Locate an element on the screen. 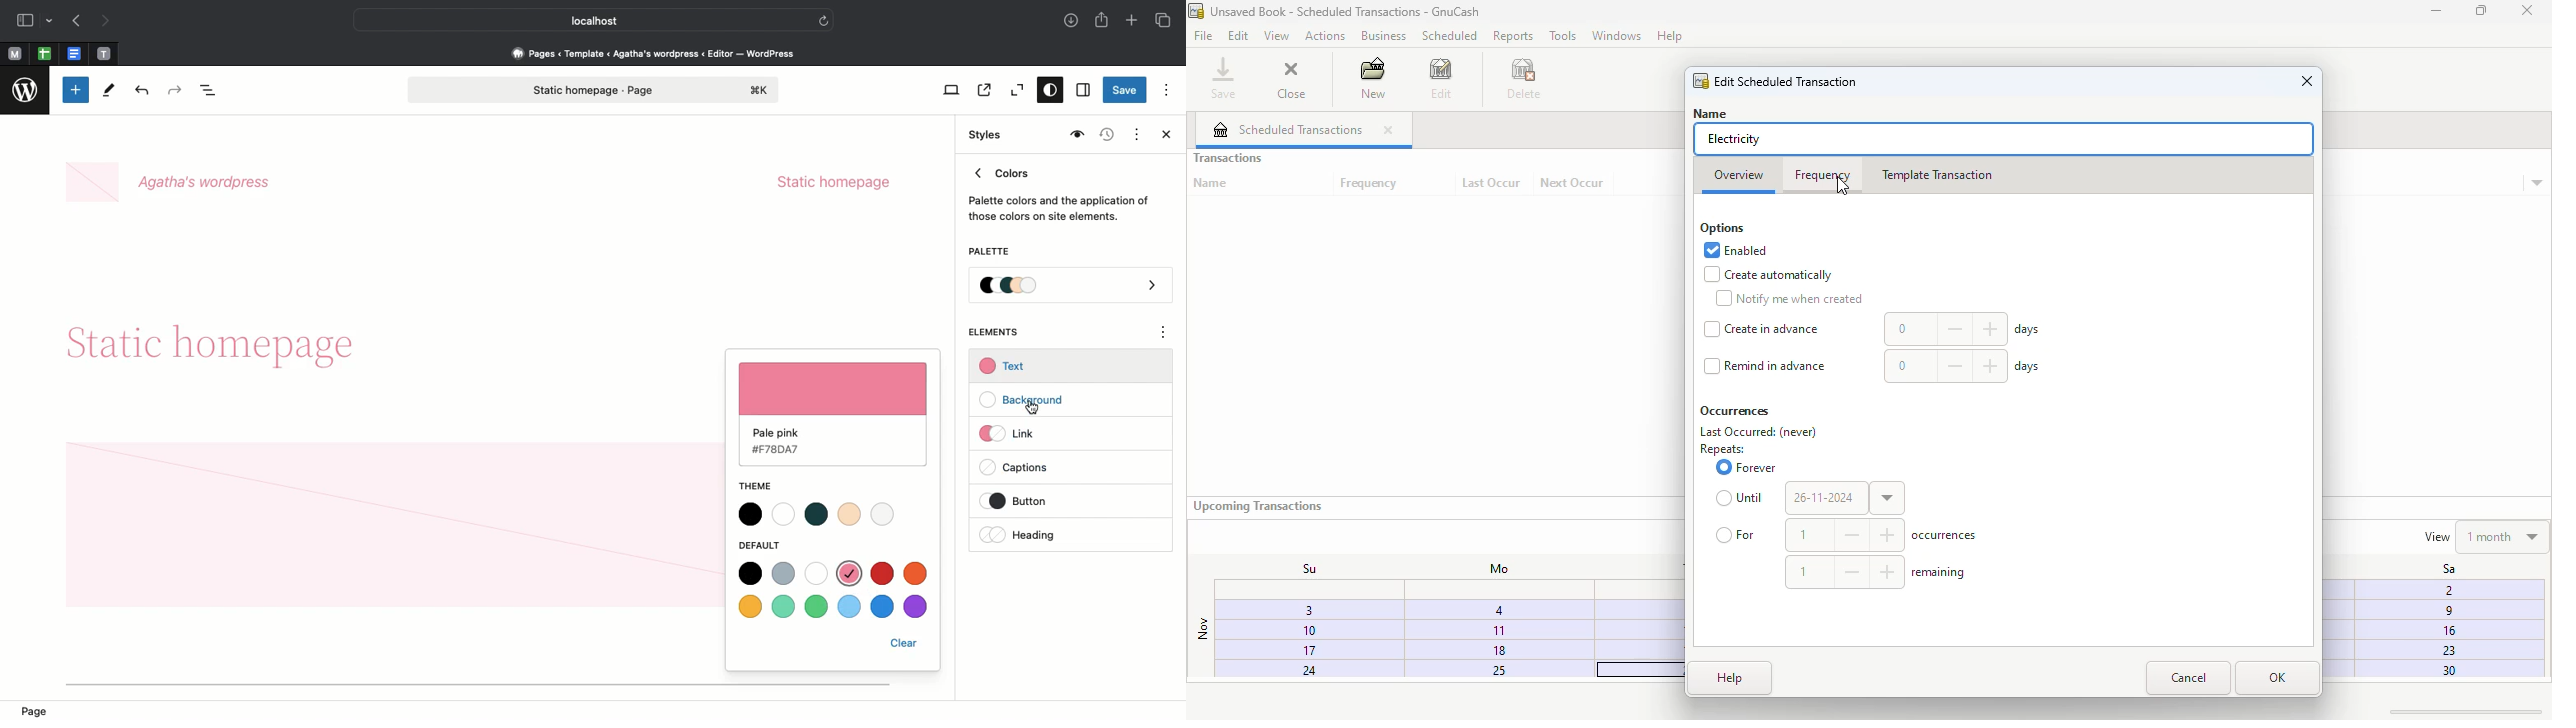 Image resolution: width=2576 pixels, height=728 pixels. next occur is located at coordinates (1573, 183).